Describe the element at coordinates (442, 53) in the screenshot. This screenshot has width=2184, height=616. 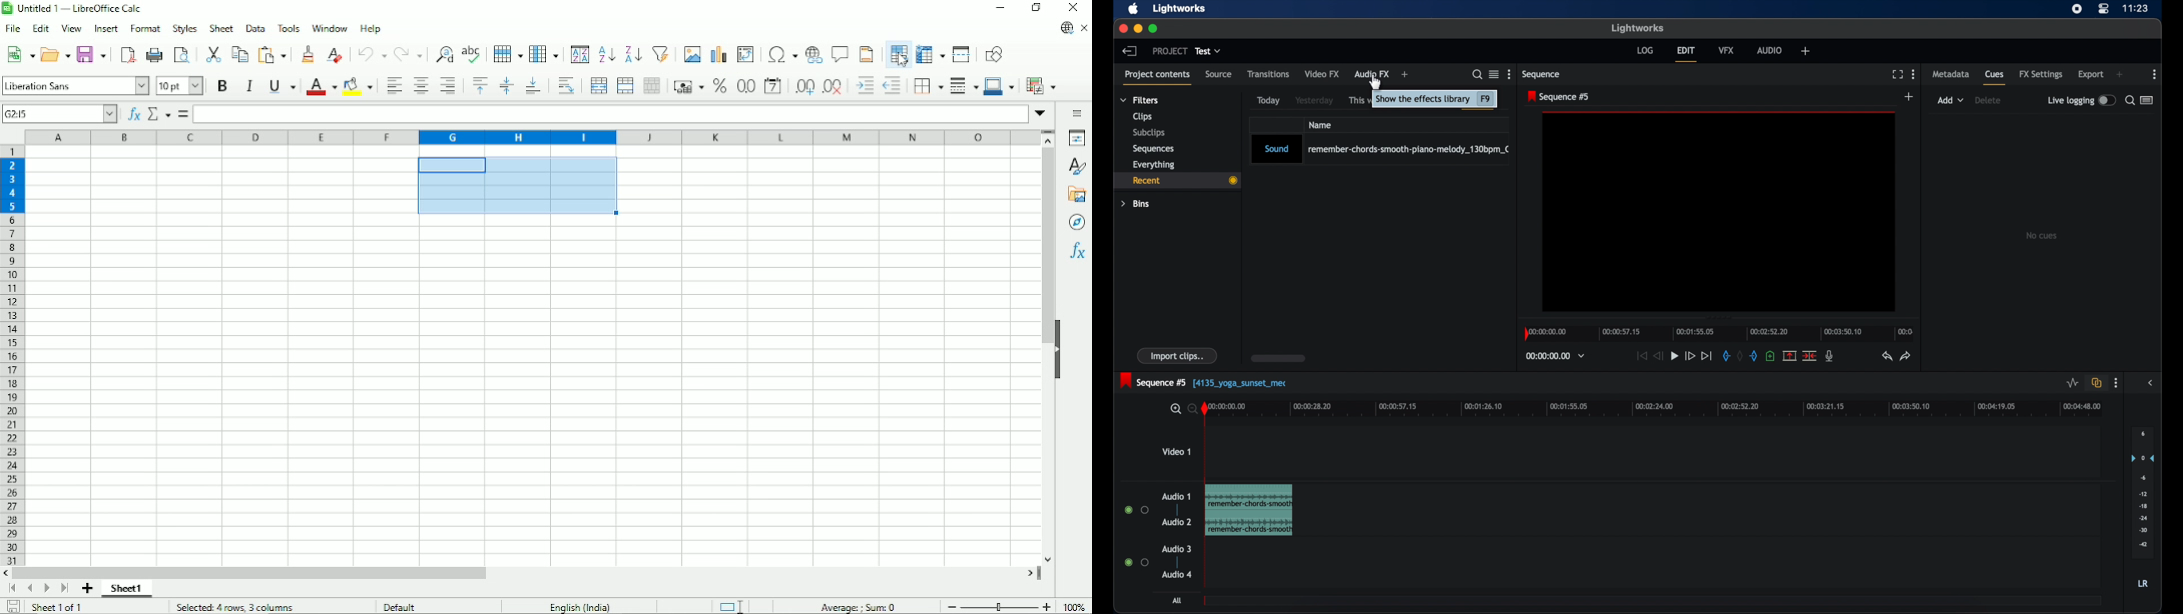
I see `Find and replace` at that location.